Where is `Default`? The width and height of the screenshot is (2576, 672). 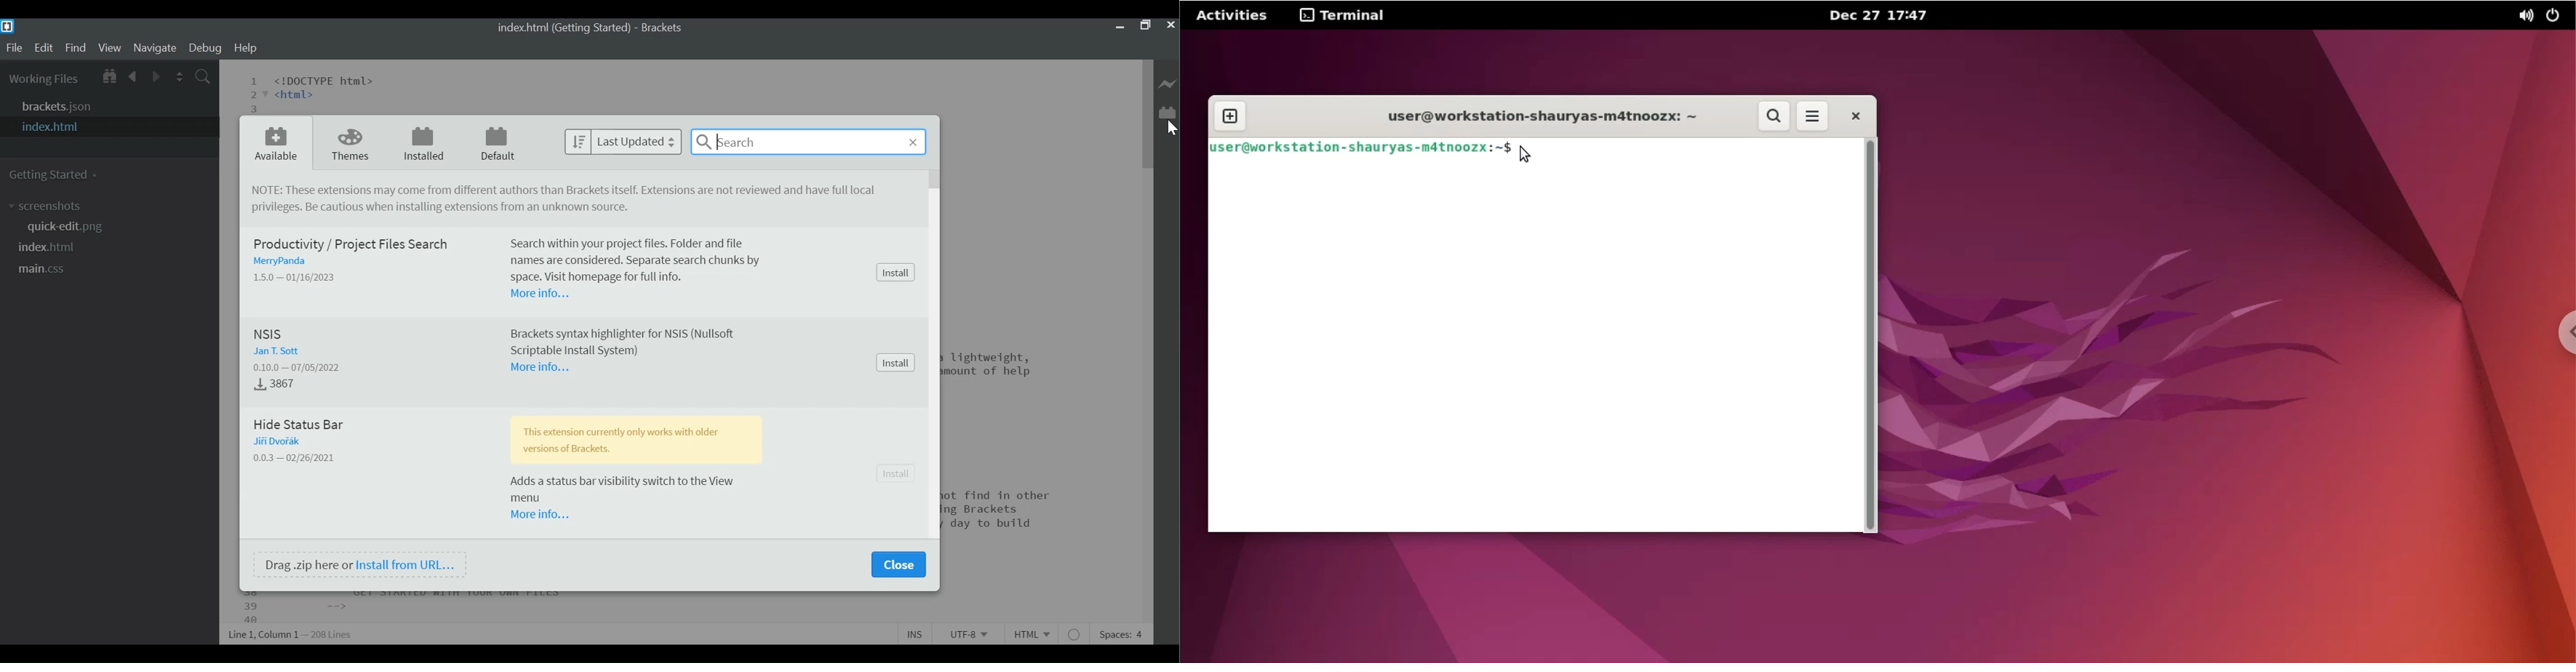
Default is located at coordinates (499, 144).